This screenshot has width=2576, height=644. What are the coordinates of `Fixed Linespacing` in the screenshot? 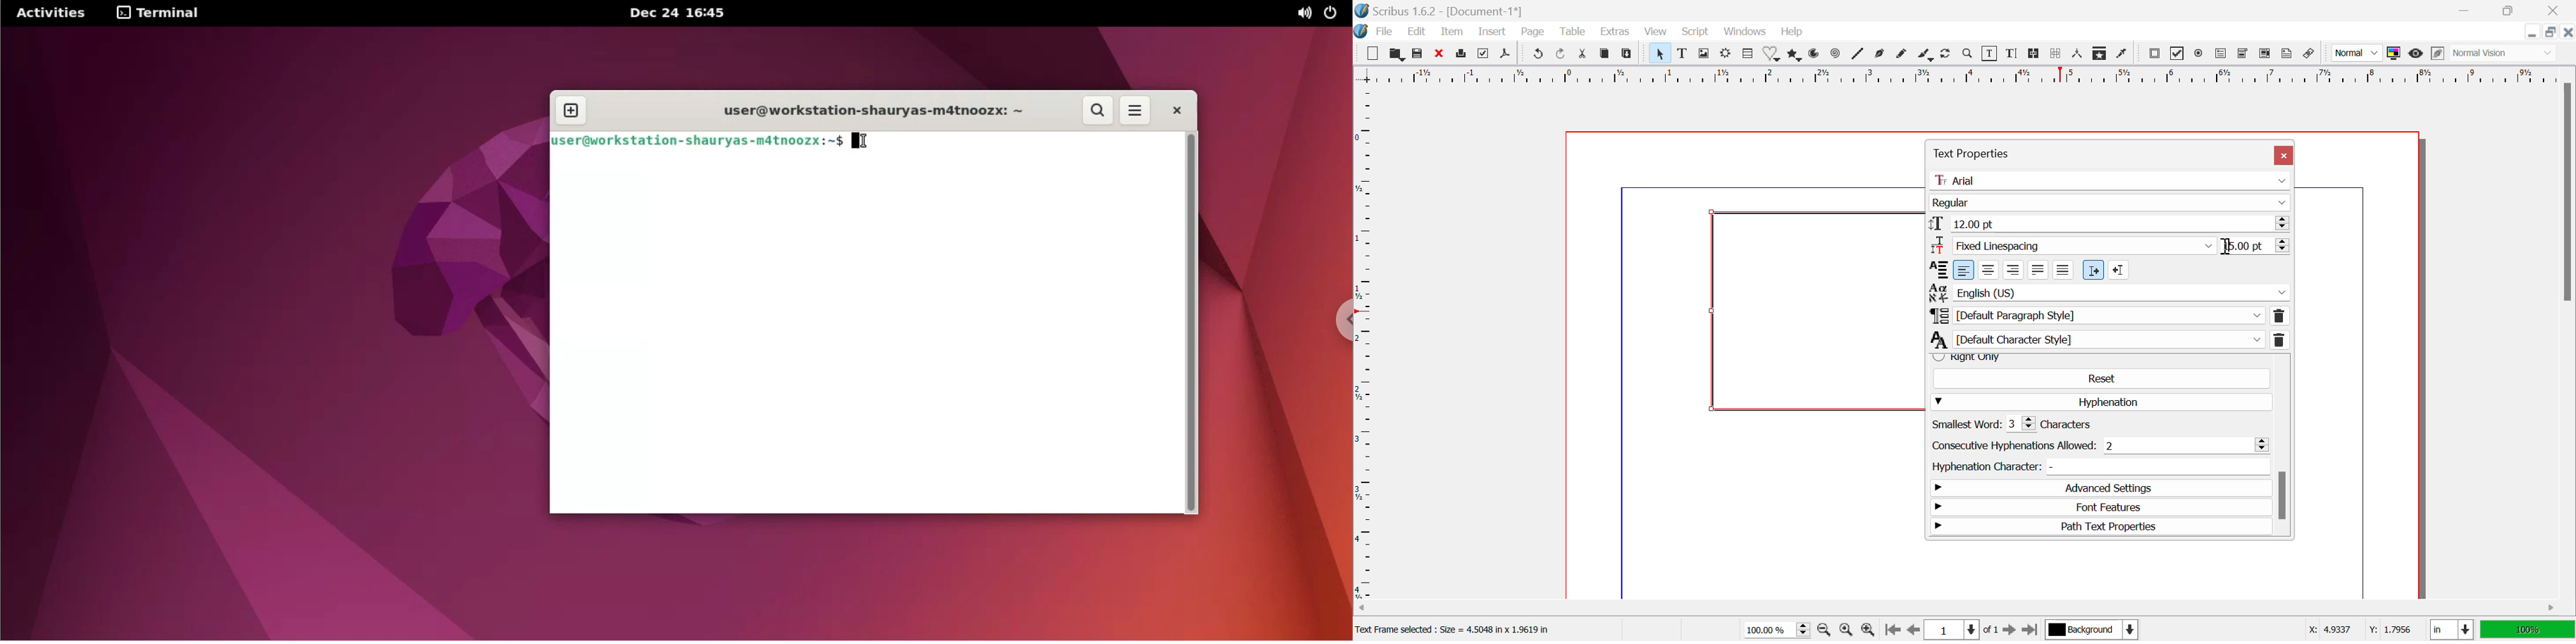 It's located at (2076, 245).